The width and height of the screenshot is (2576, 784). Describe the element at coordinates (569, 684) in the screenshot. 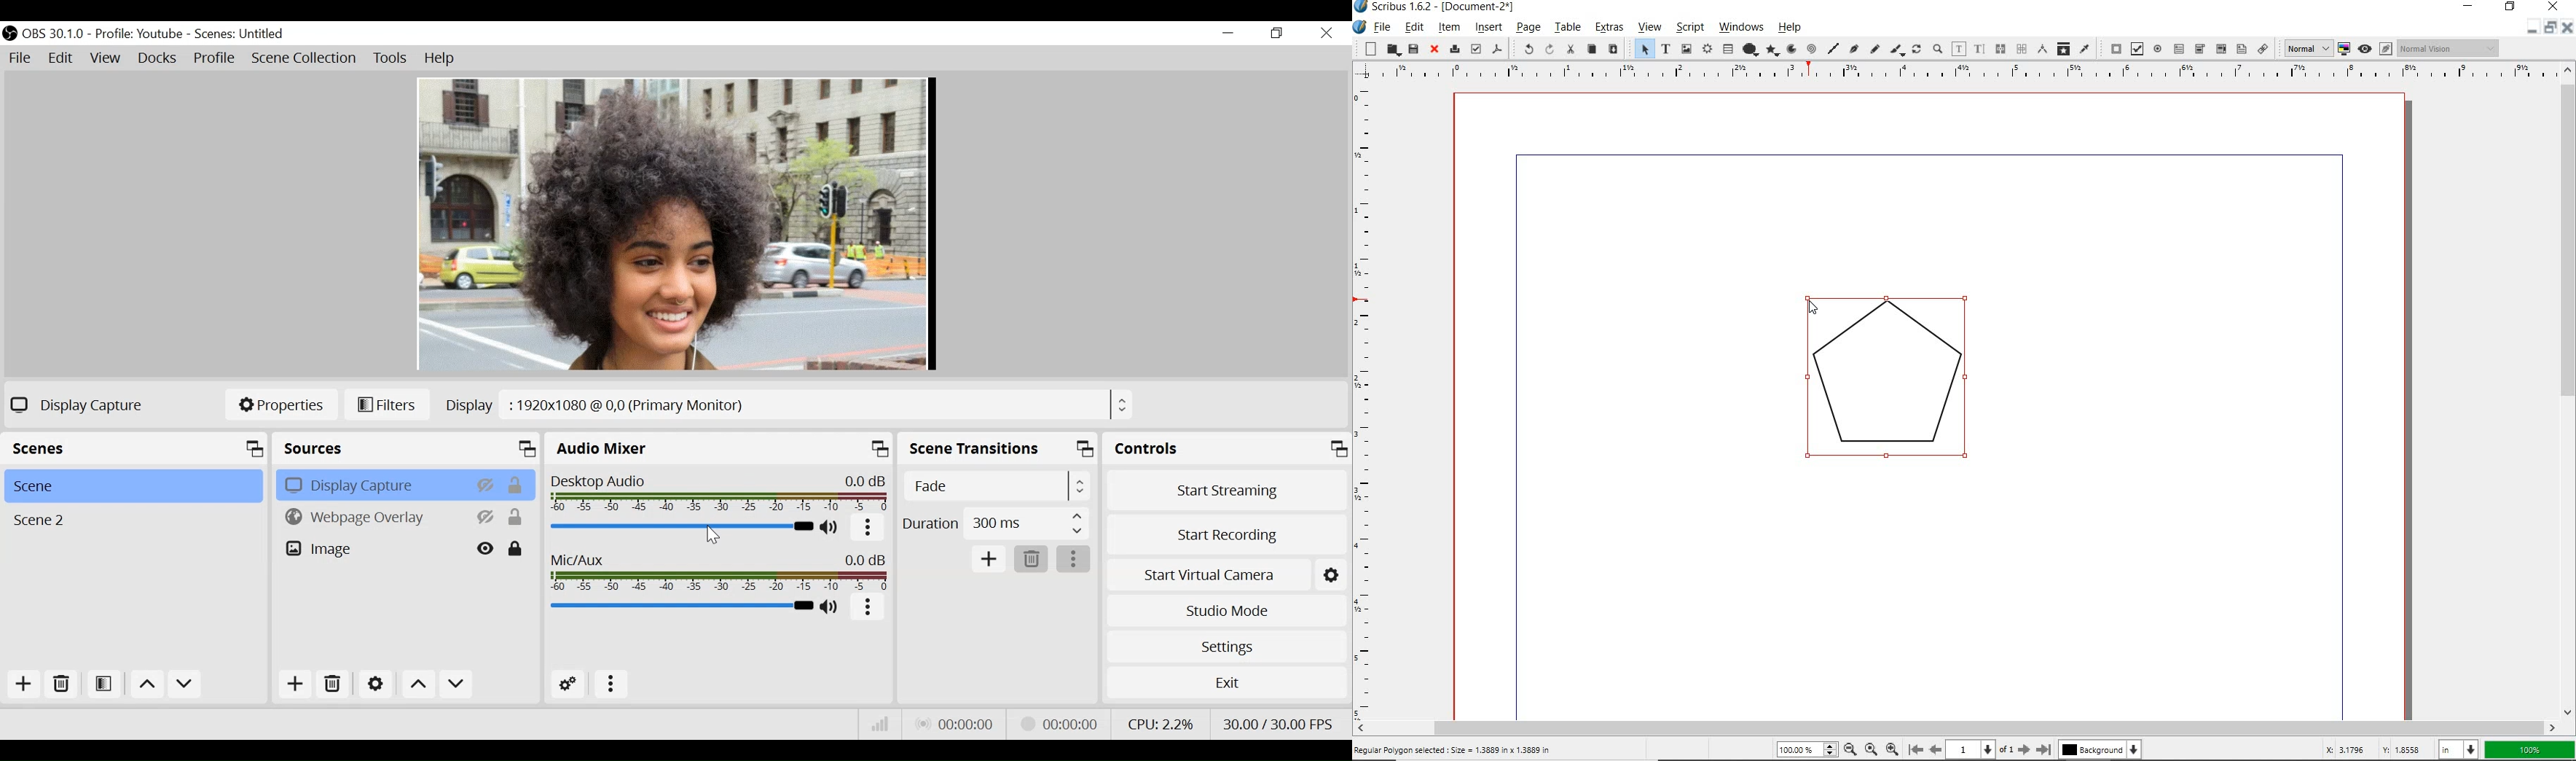

I see `Advanced Audio Settings` at that location.